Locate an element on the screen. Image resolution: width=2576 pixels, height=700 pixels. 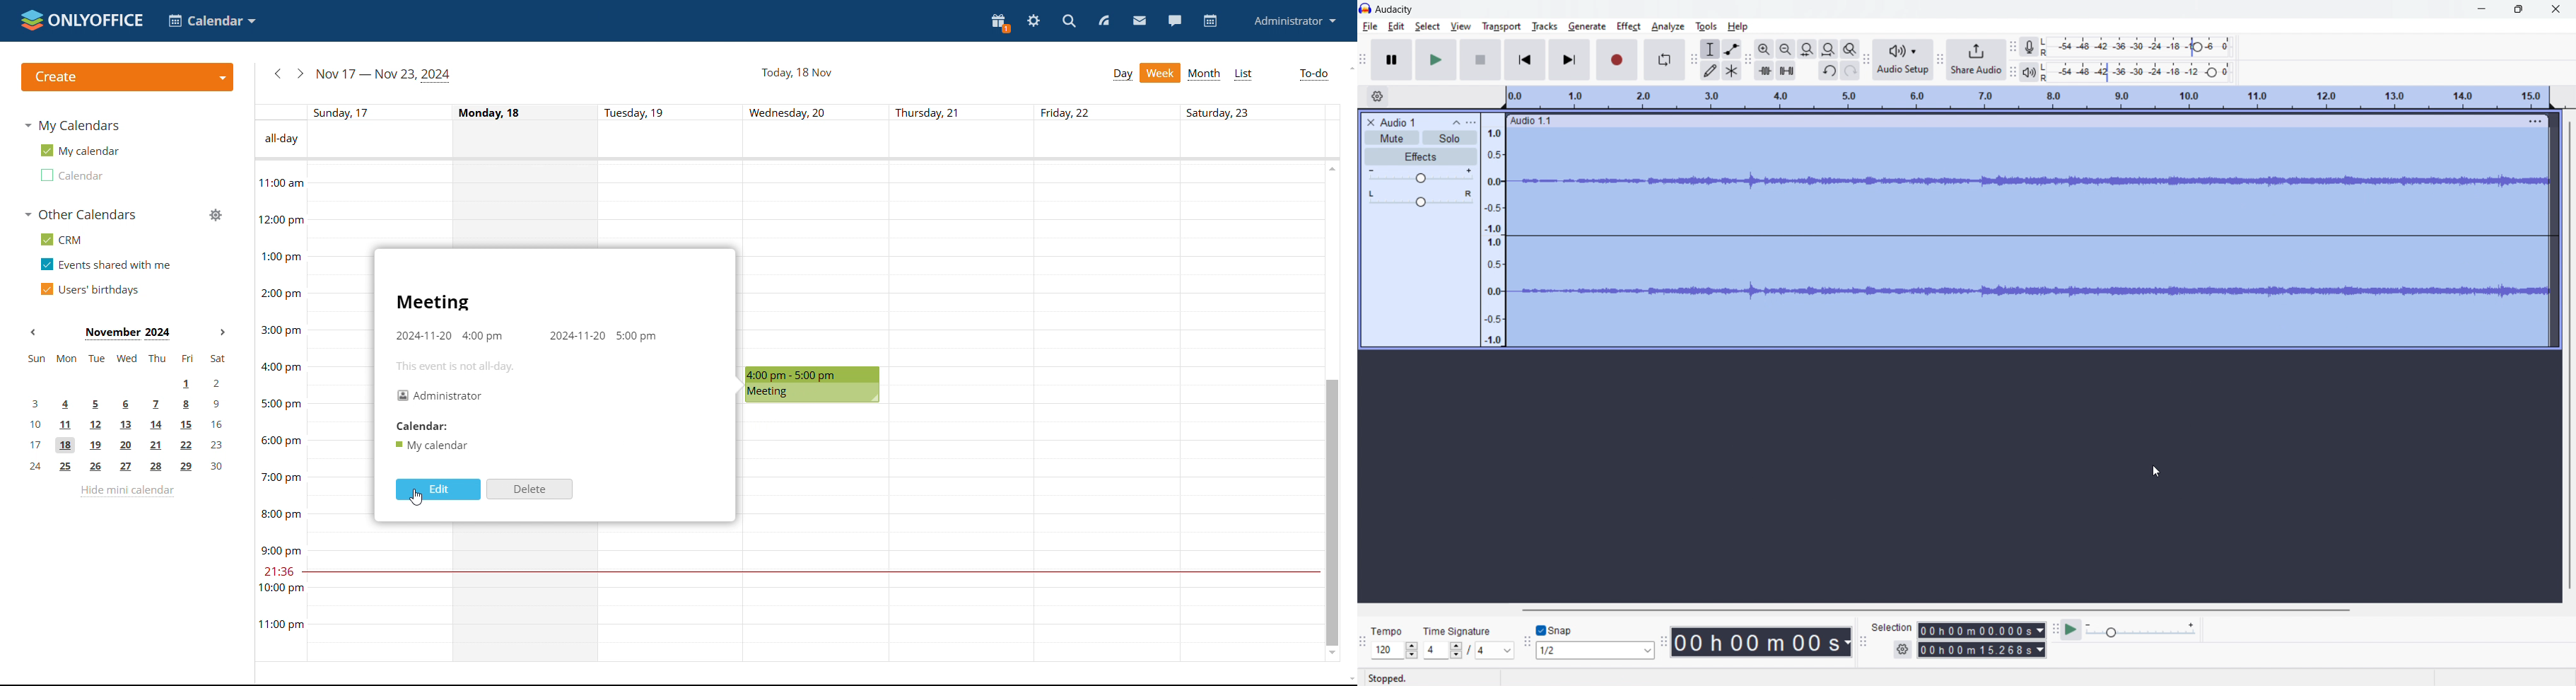
scroll up is located at coordinates (1331, 168).